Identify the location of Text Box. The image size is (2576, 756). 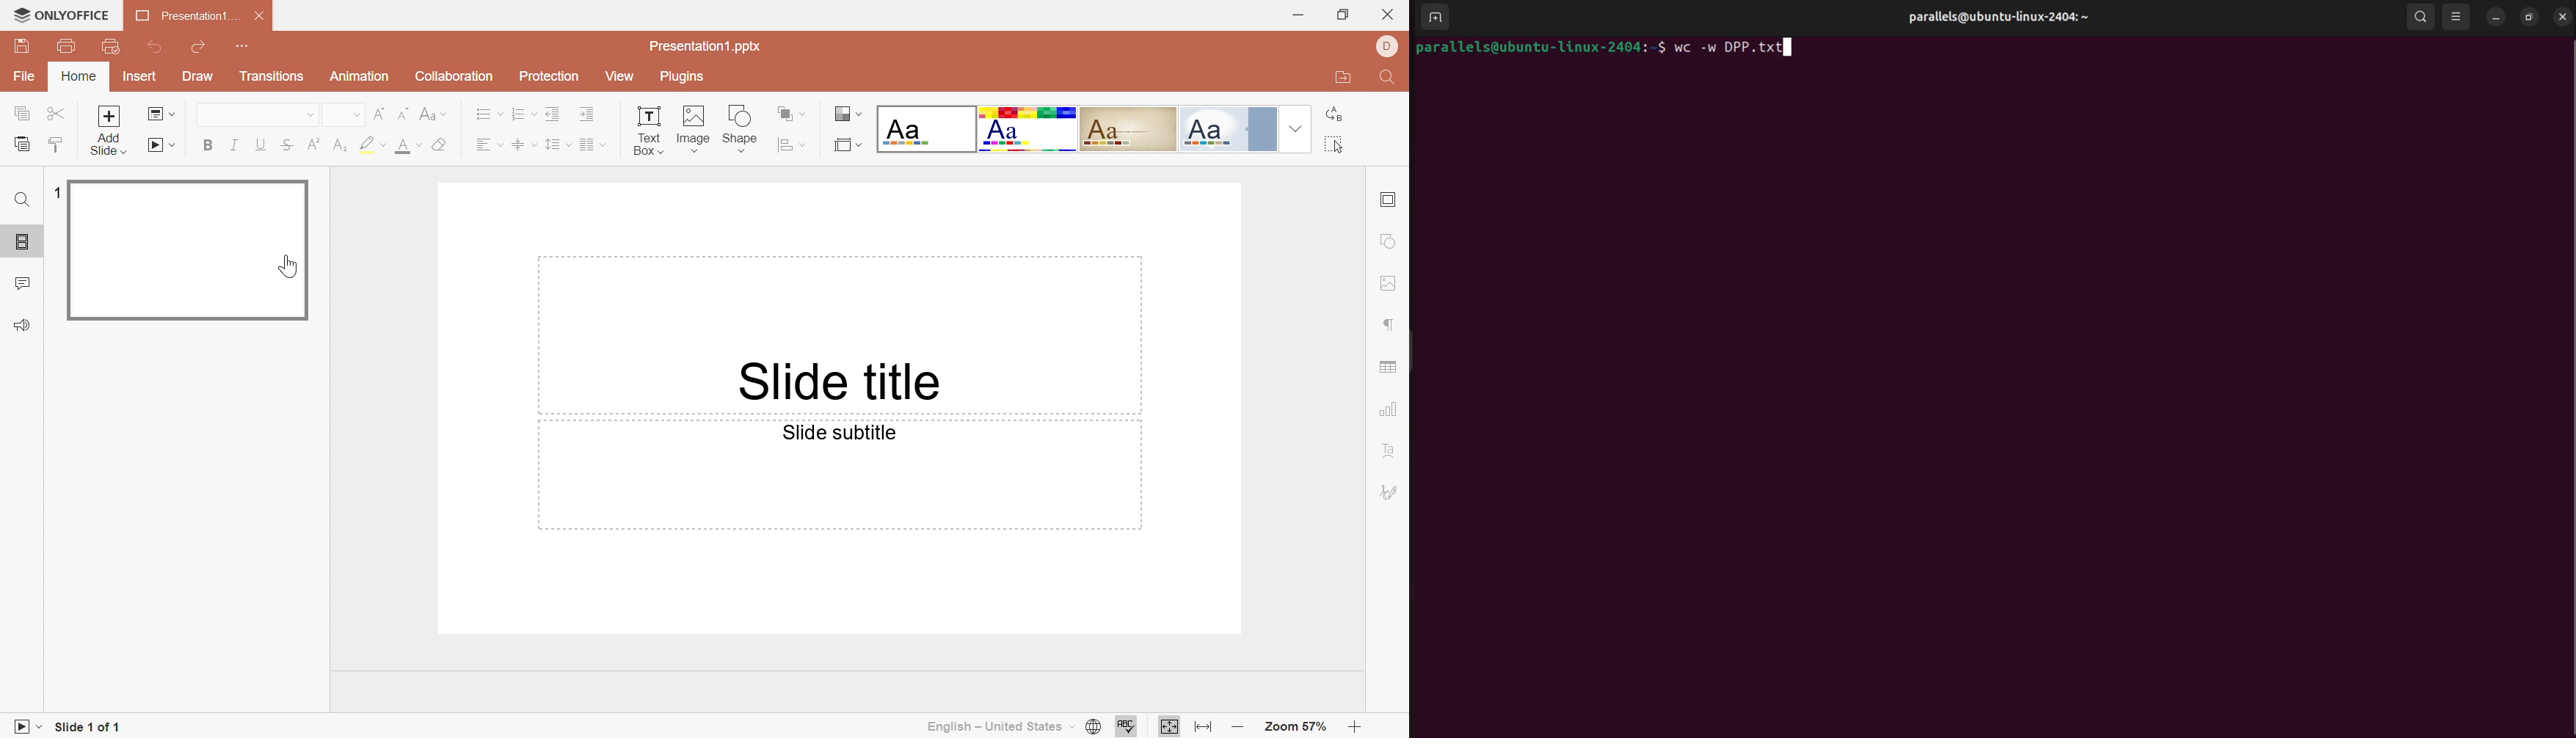
(647, 130).